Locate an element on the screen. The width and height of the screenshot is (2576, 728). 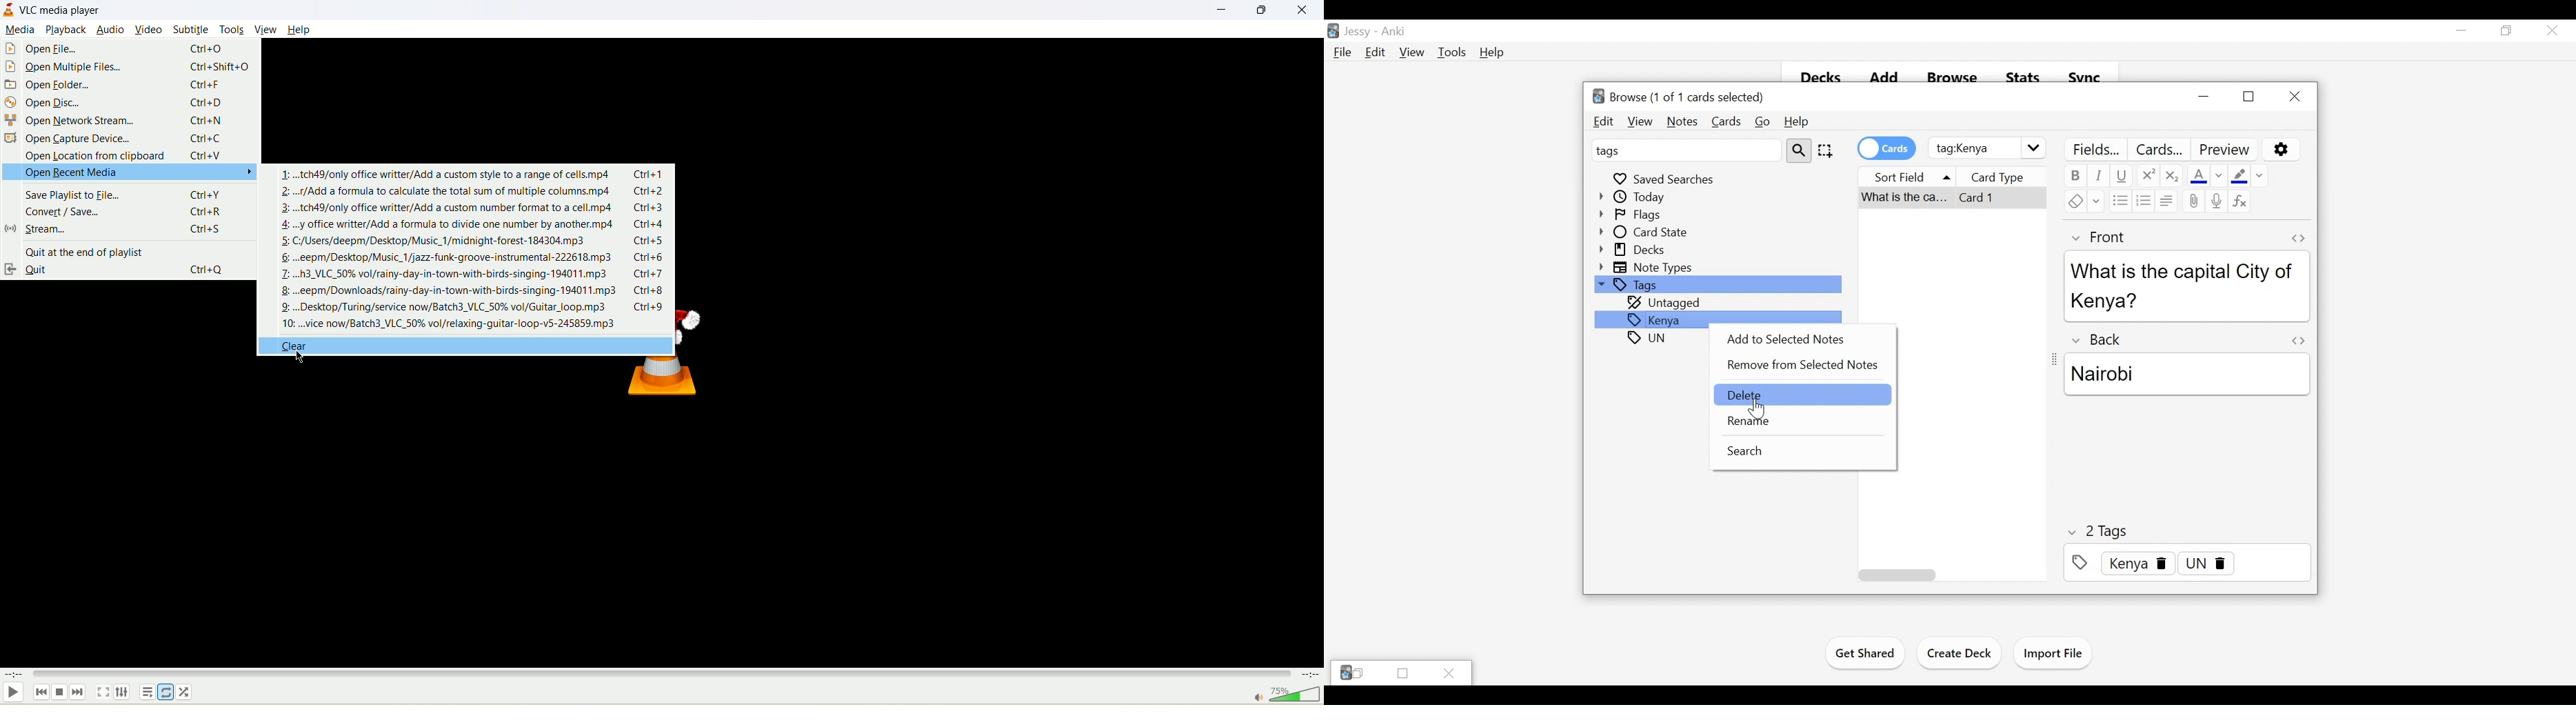
Remove Formatting is located at coordinates (2075, 201).